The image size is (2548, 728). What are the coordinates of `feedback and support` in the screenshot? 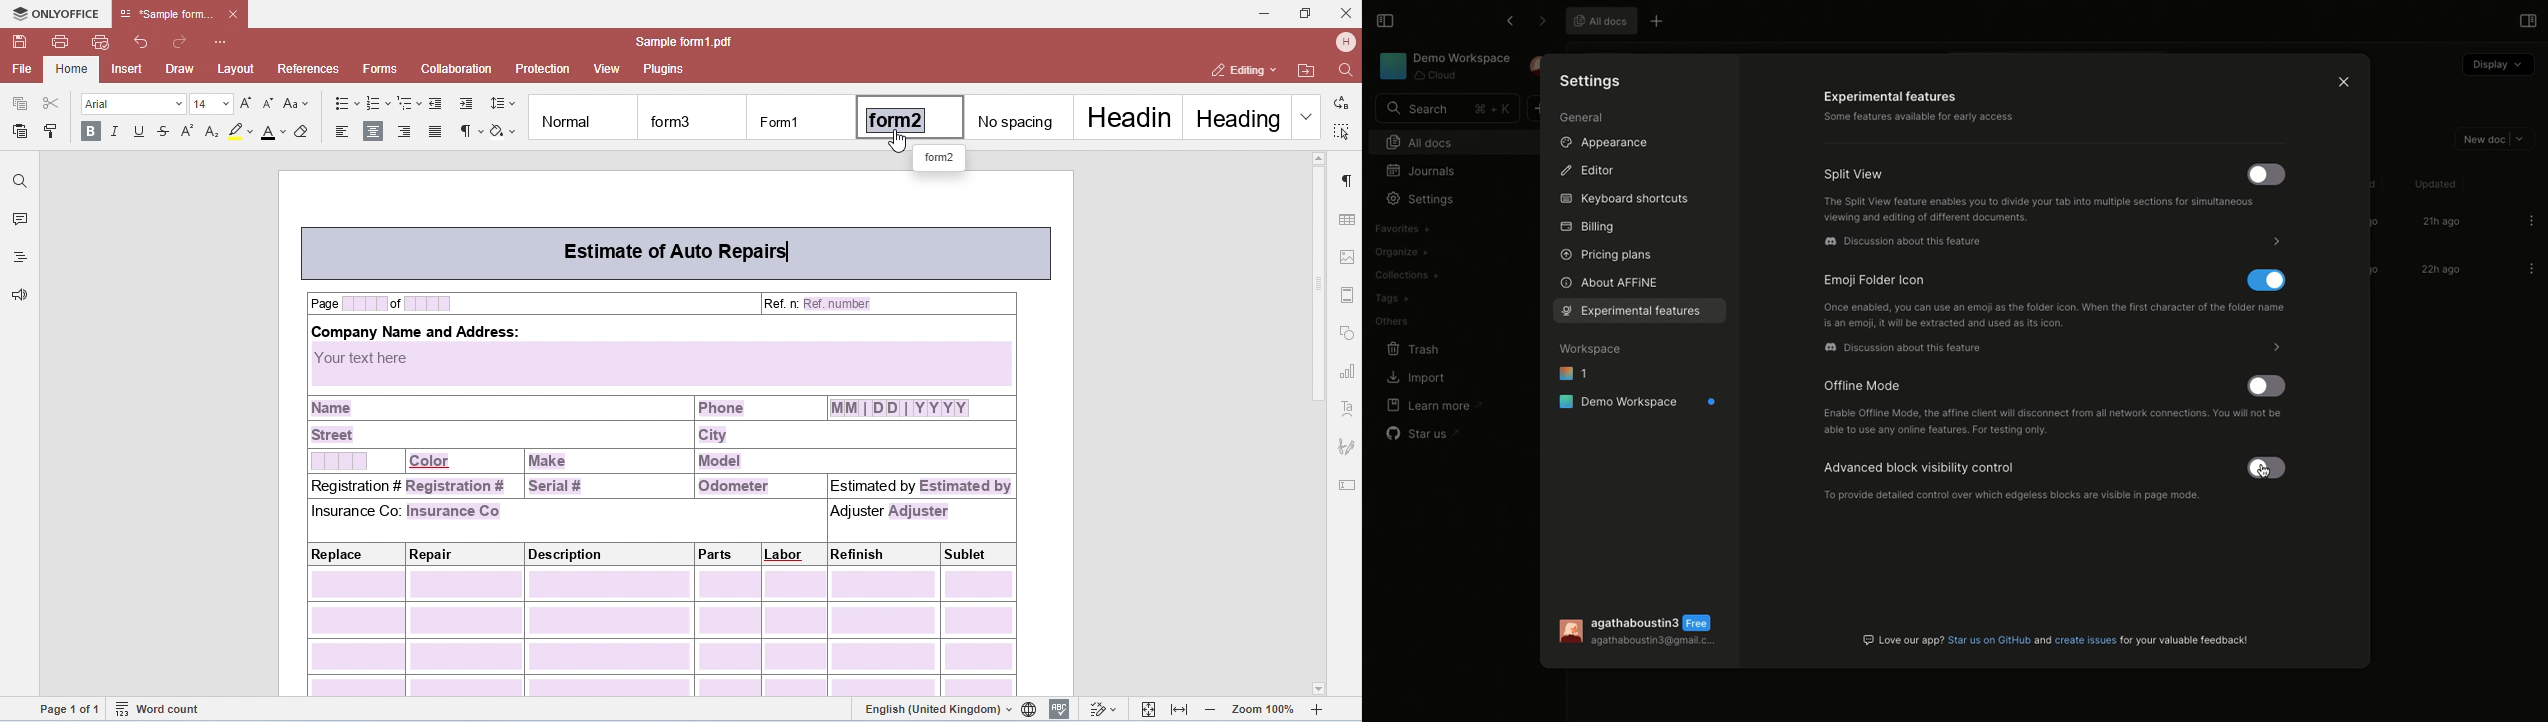 It's located at (21, 296).